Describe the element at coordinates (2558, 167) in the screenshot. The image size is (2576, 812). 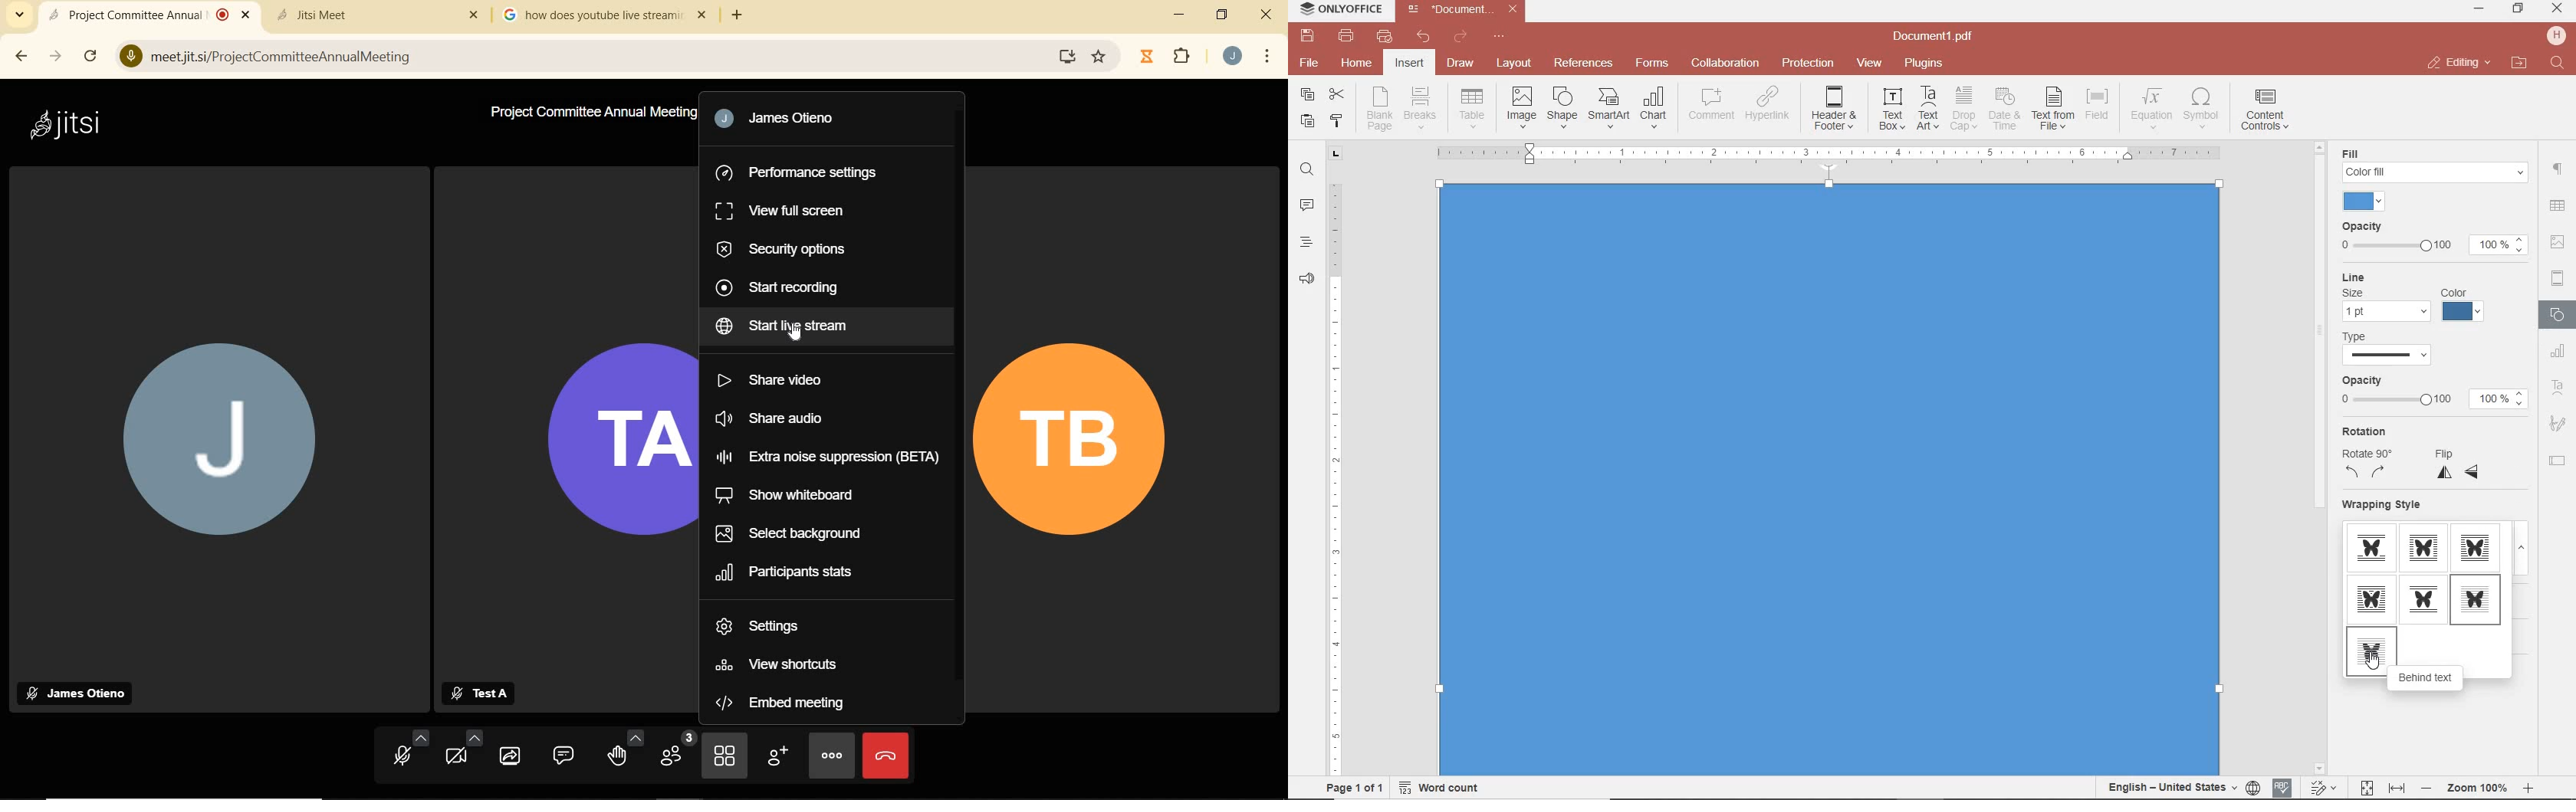
I see `paragraph setting` at that location.